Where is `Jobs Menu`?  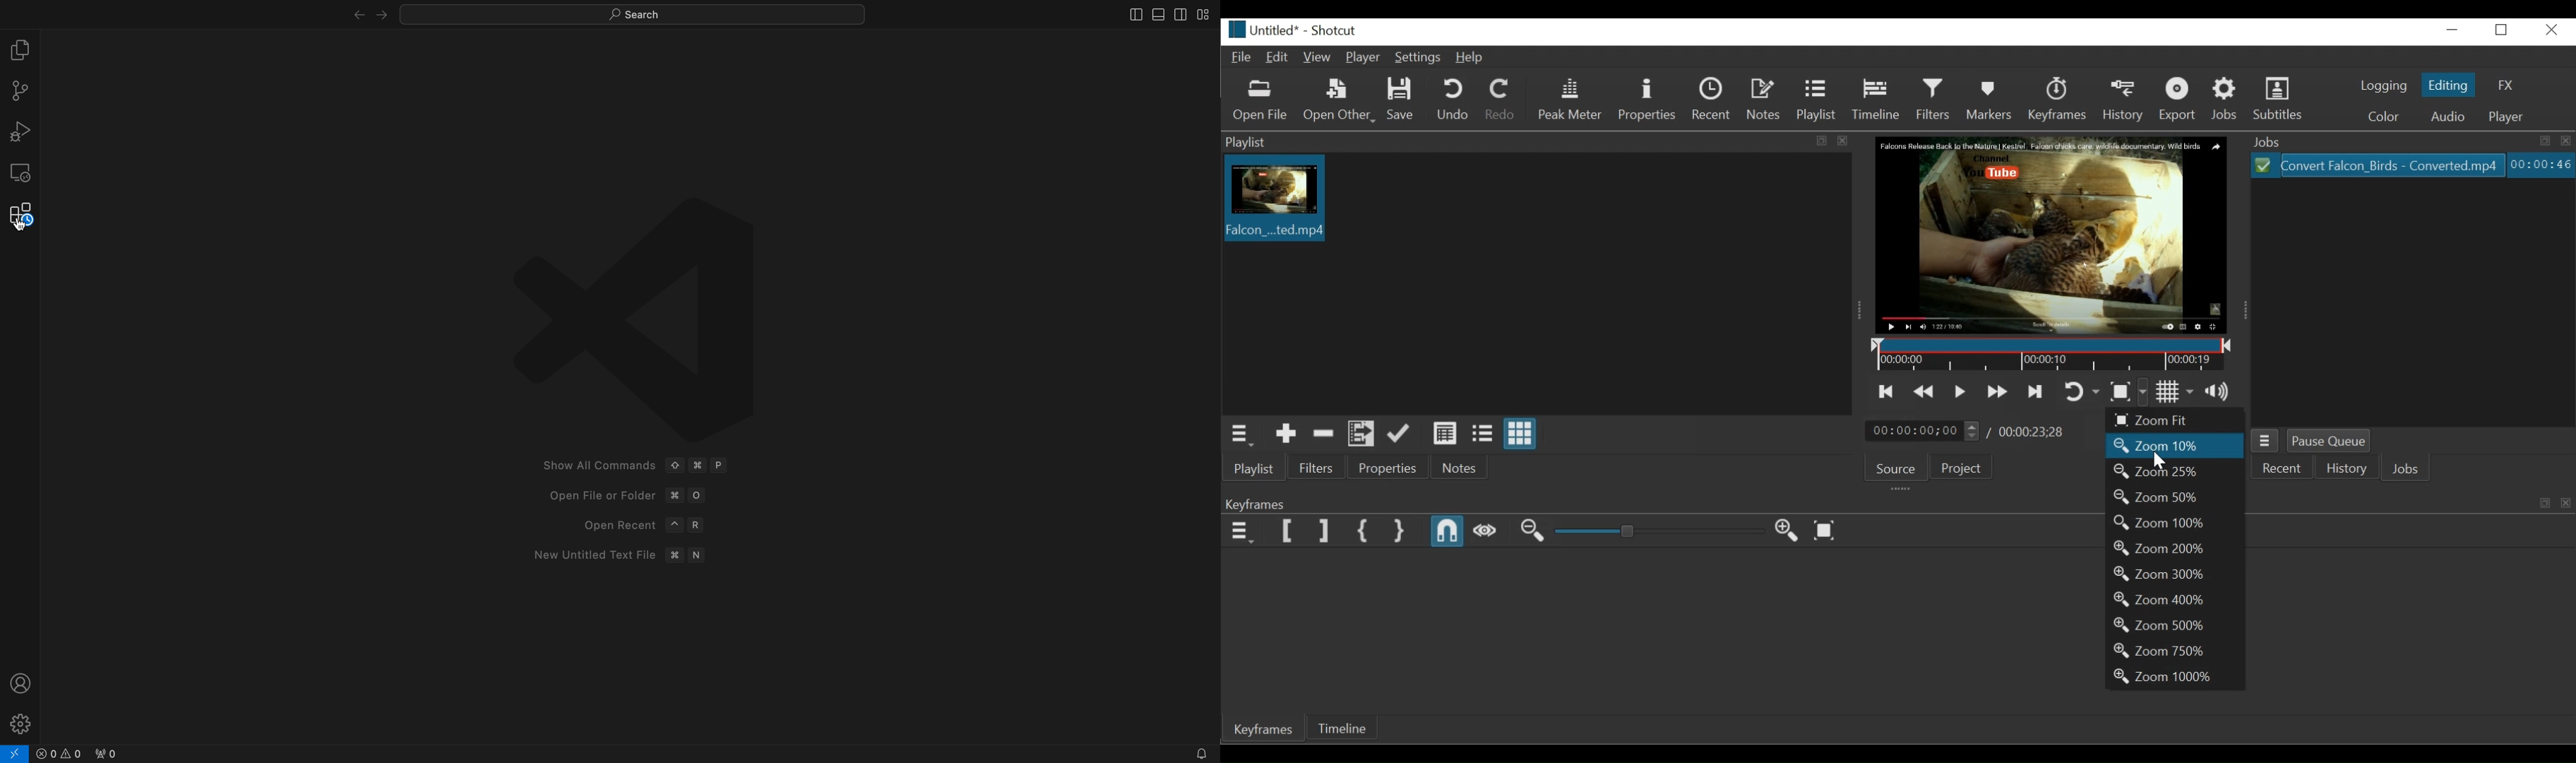
Jobs Menu is located at coordinates (2265, 441).